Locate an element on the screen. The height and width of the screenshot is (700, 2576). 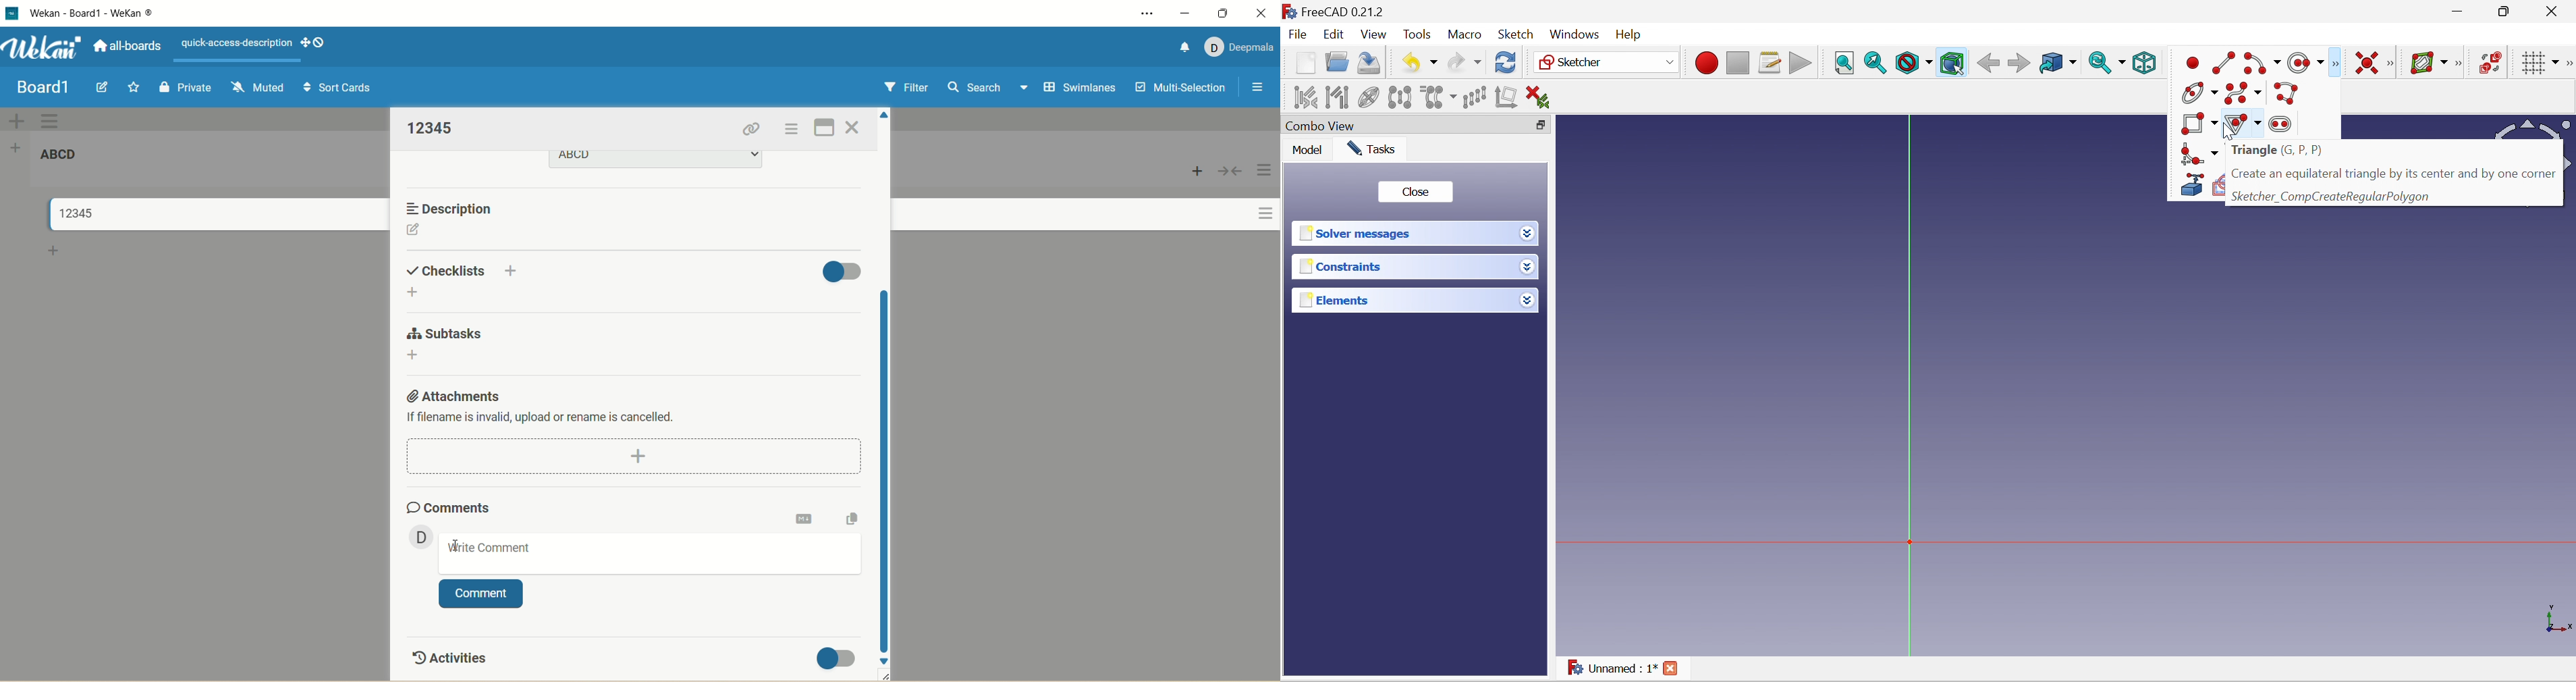
add is located at coordinates (412, 356).